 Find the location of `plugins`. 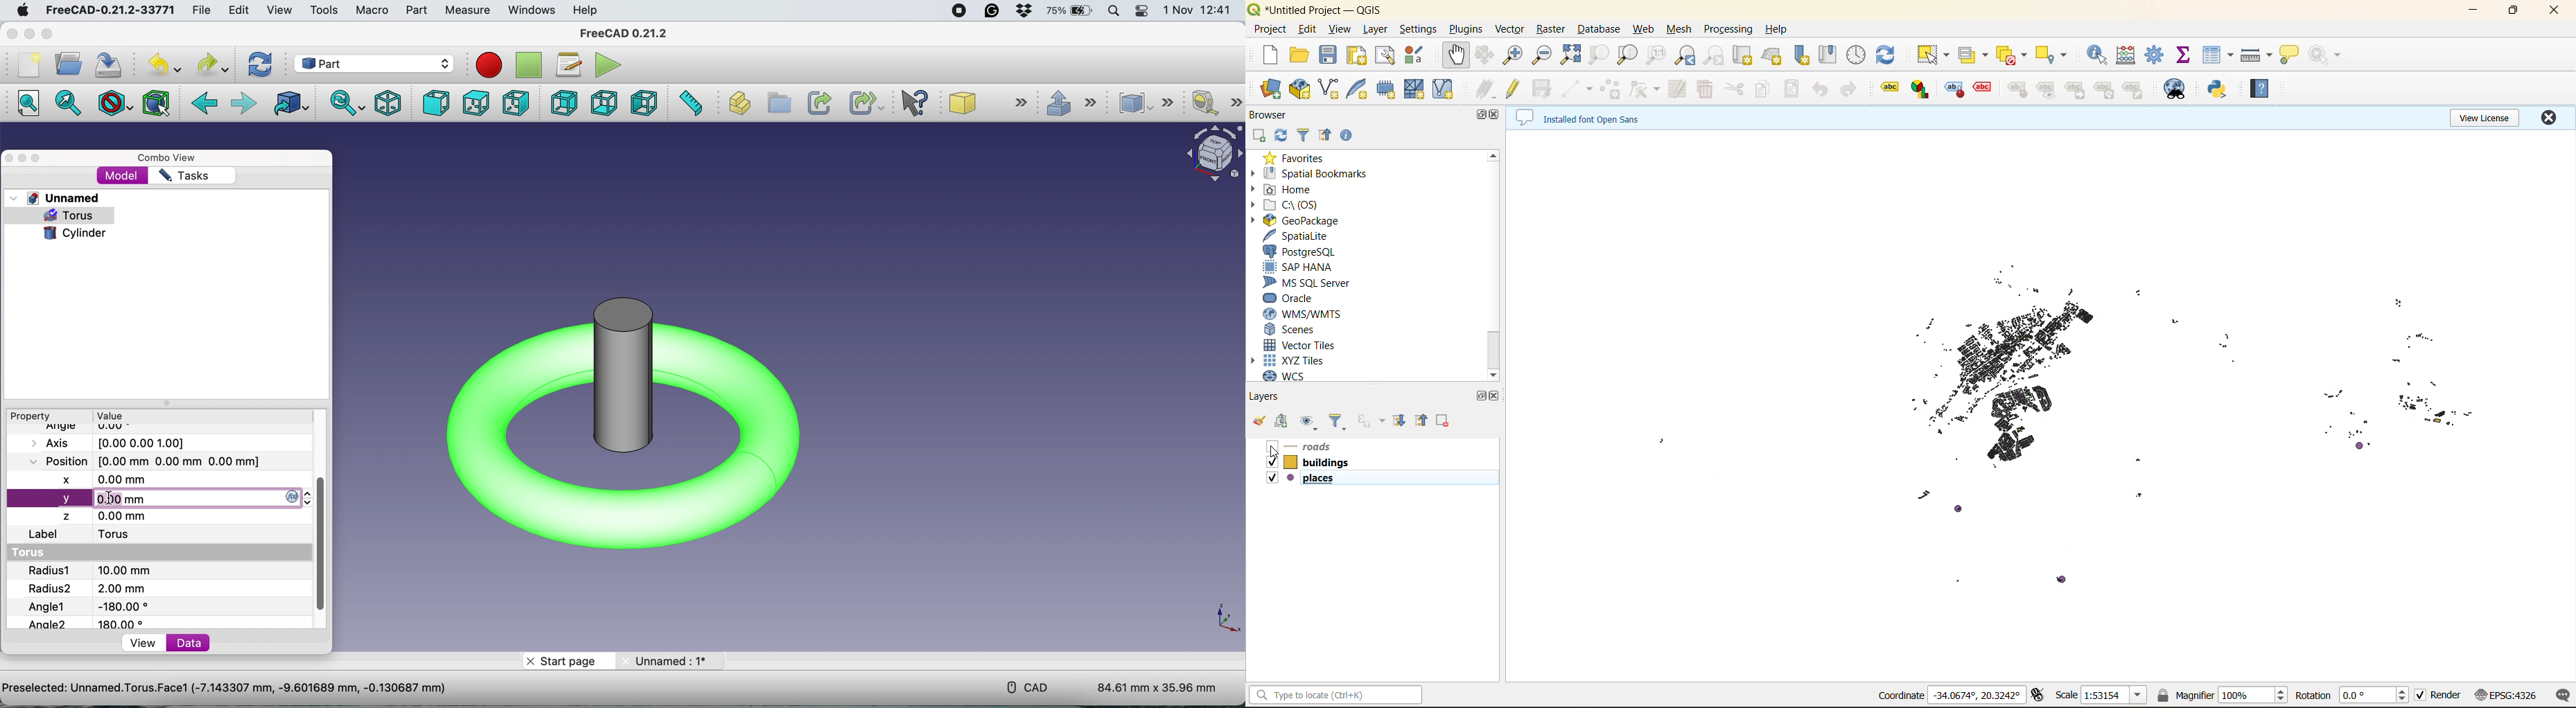

plugins is located at coordinates (1469, 29).